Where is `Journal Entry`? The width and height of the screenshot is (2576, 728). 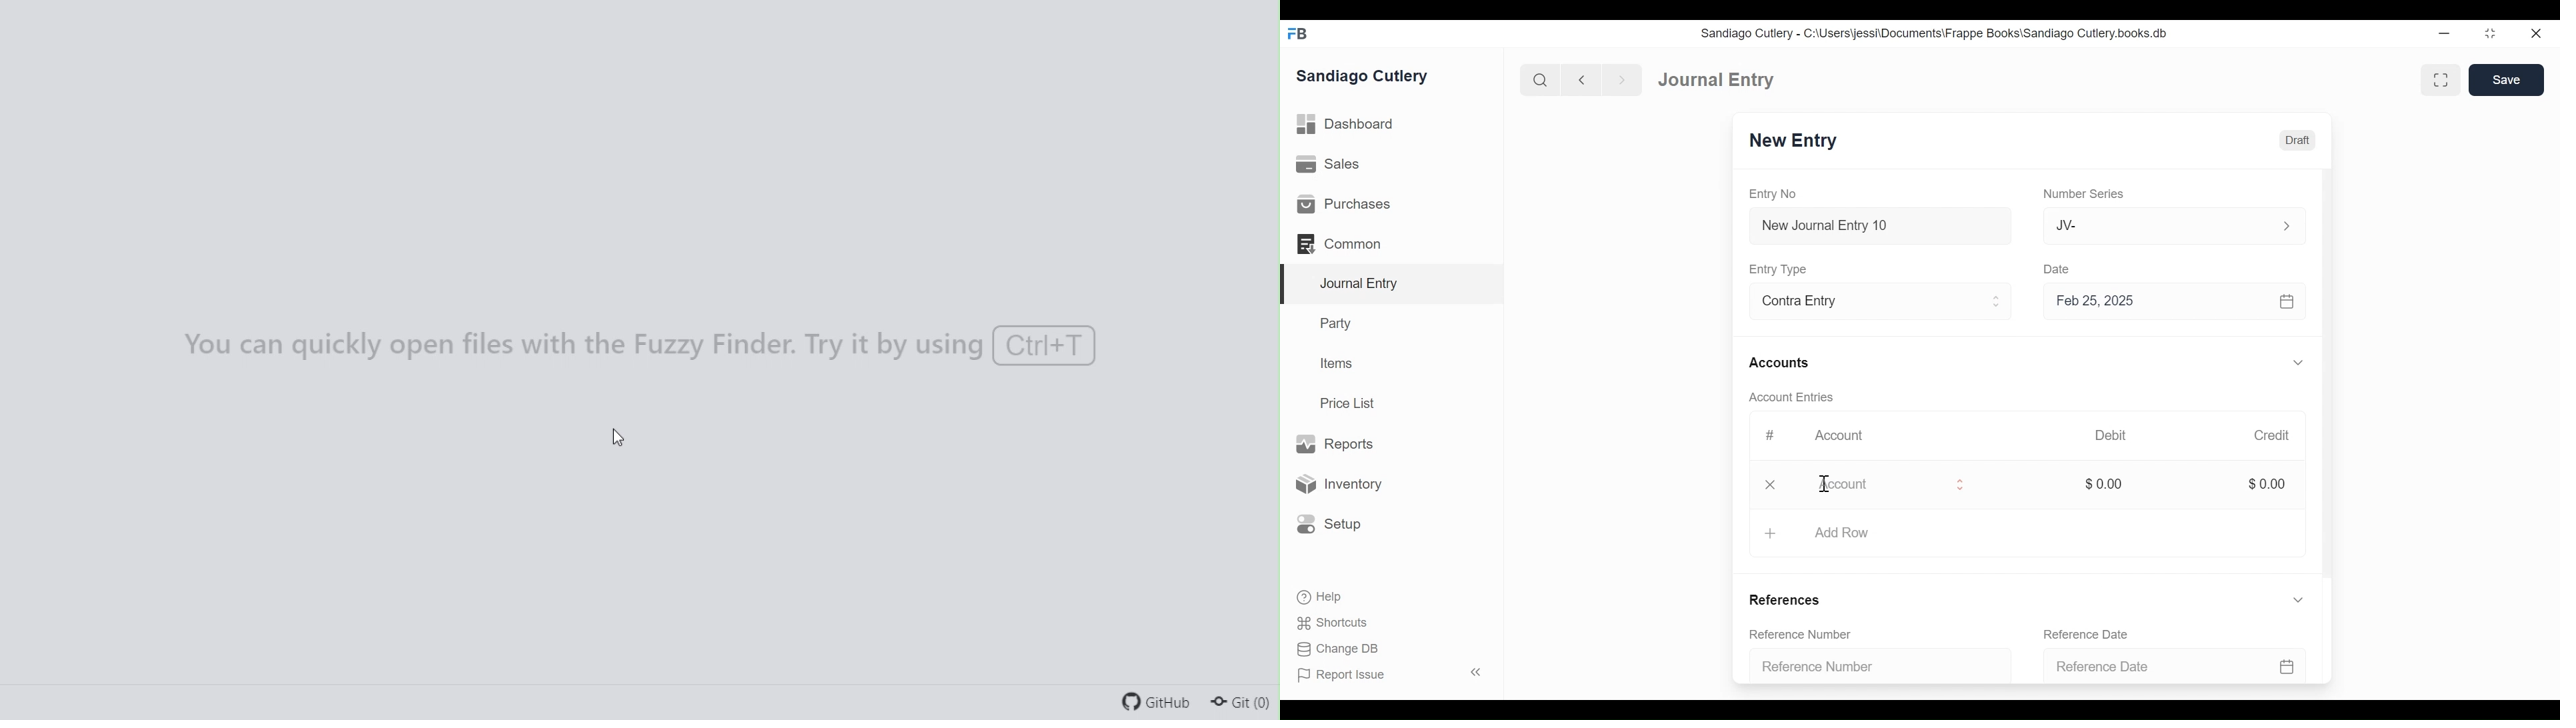 Journal Entry is located at coordinates (1393, 284).